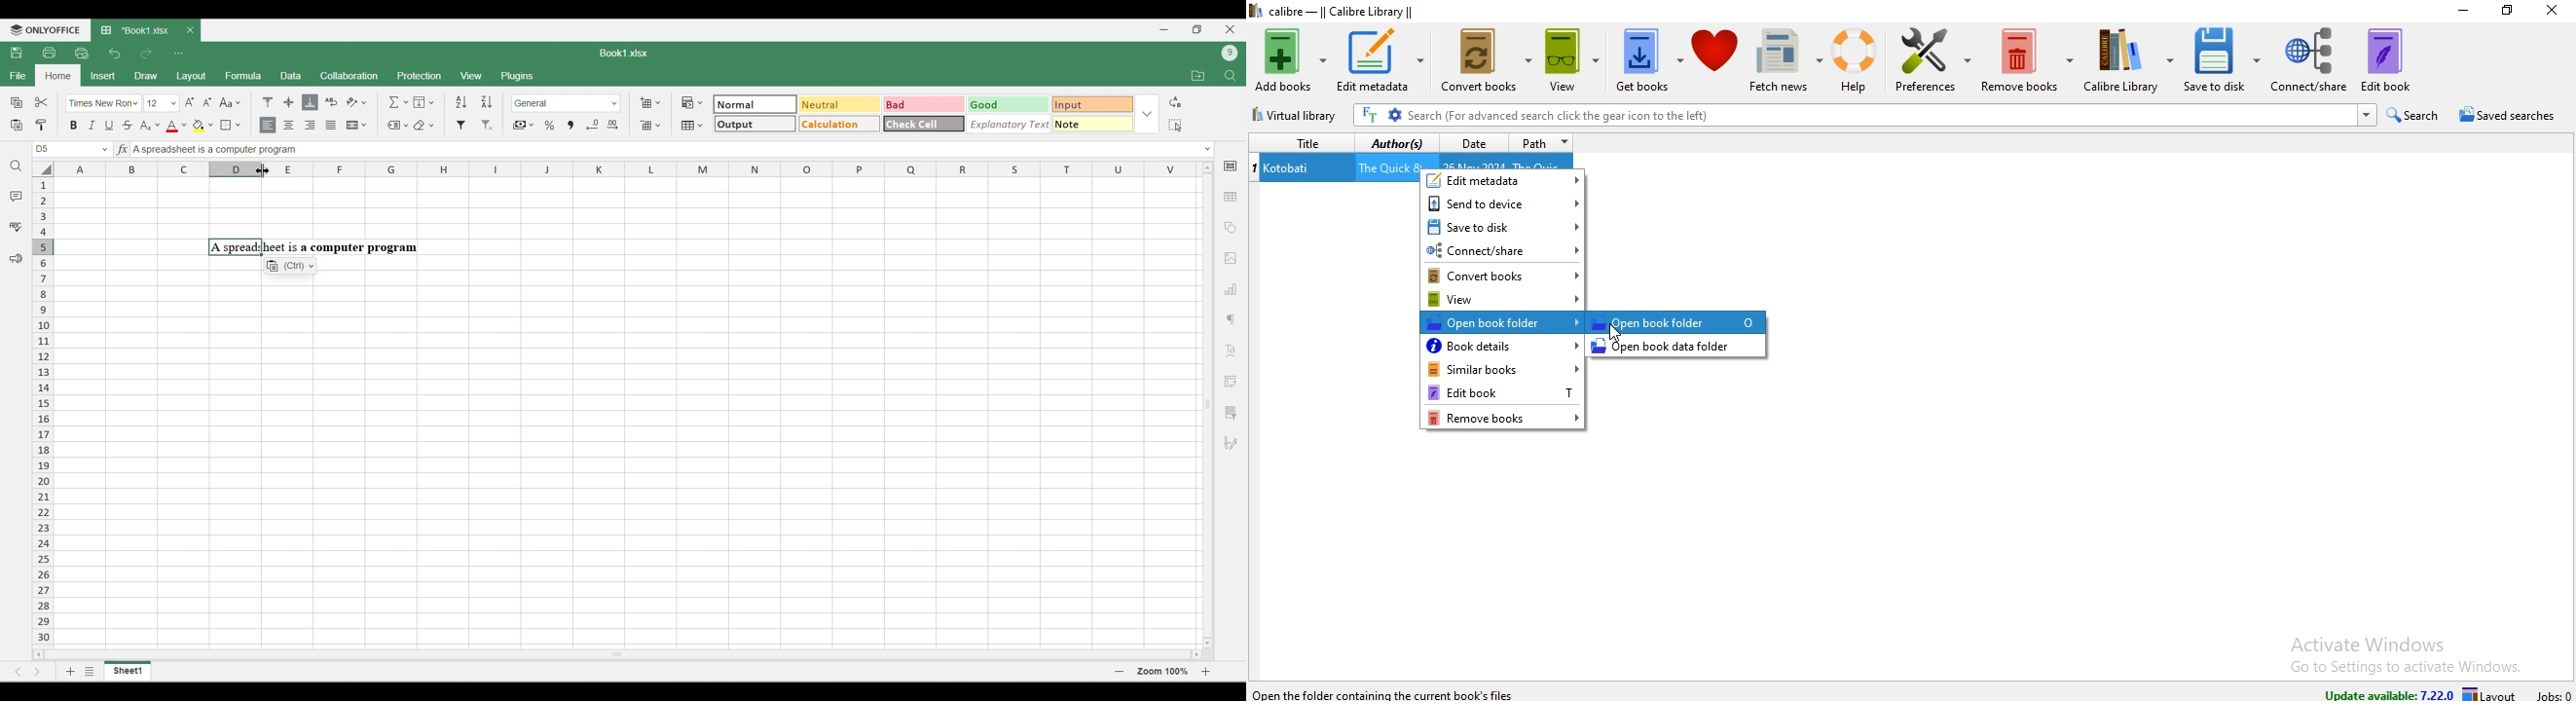 This screenshot has width=2576, height=728. What do you see at coordinates (474, 125) in the screenshot?
I see `Filter options` at bounding box center [474, 125].